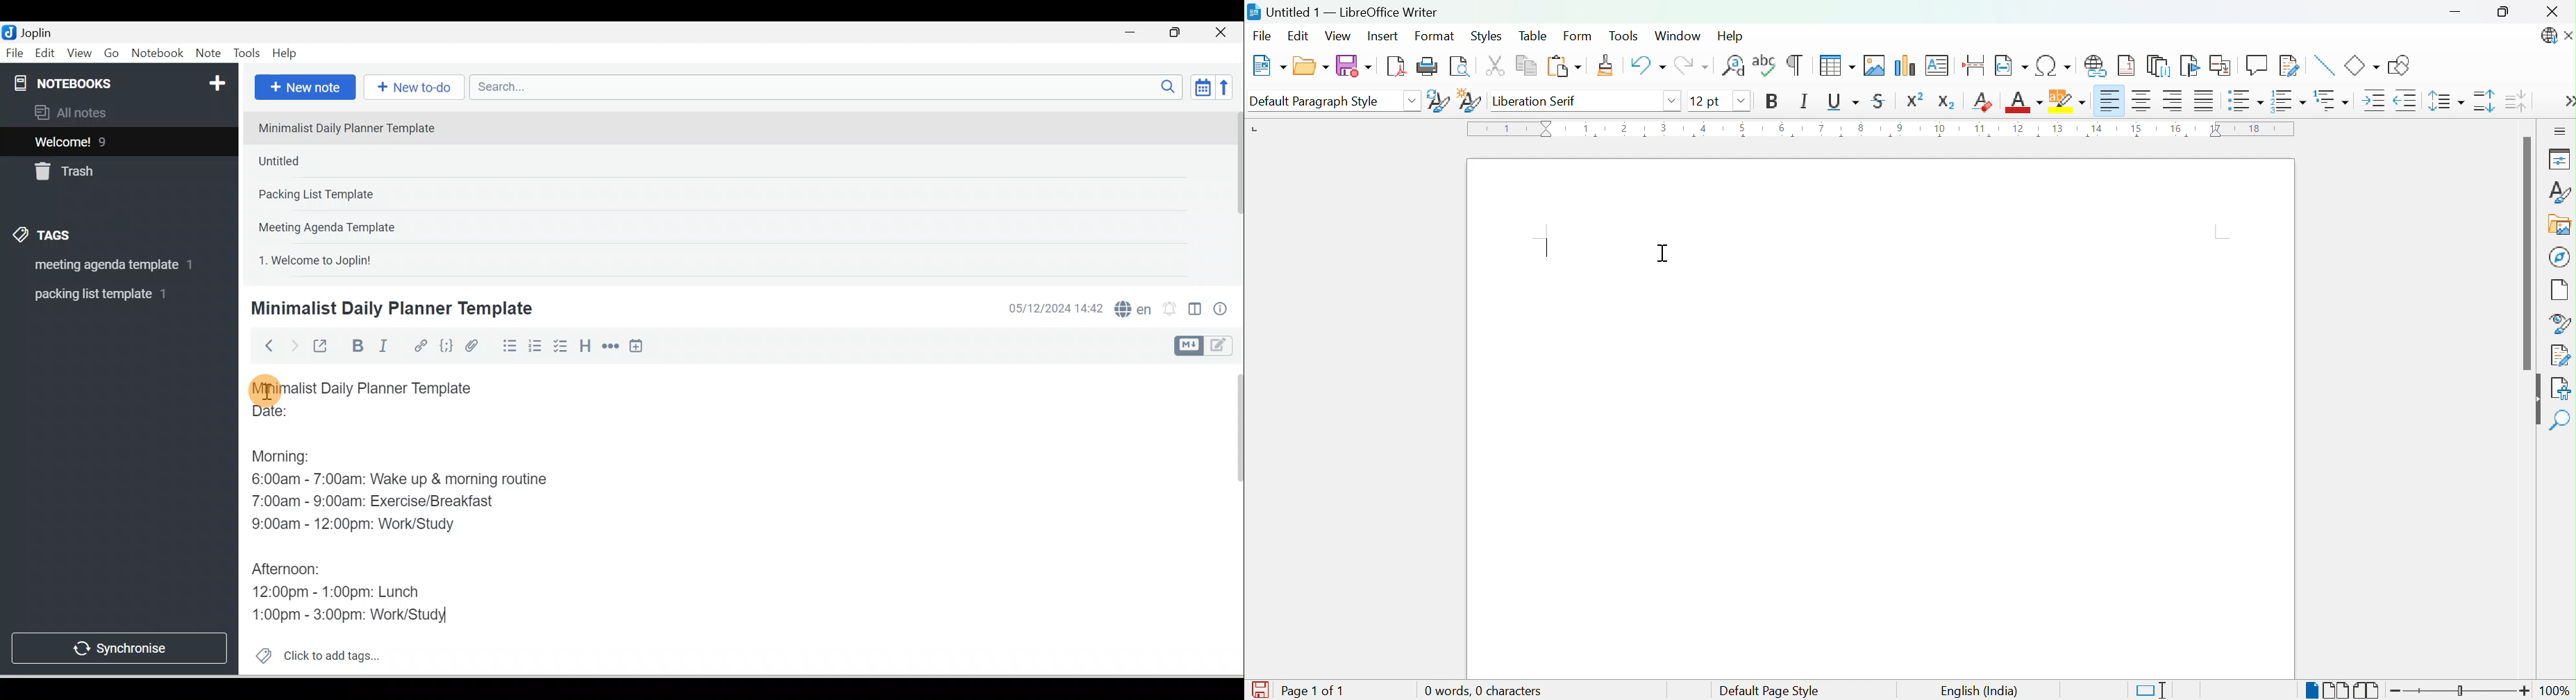 Image resolution: width=2576 pixels, height=700 pixels. What do you see at coordinates (347, 614) in the screenshot?
I see `1:00pm - 3:00pm: Work/Study` at bounding box center [347, 614].